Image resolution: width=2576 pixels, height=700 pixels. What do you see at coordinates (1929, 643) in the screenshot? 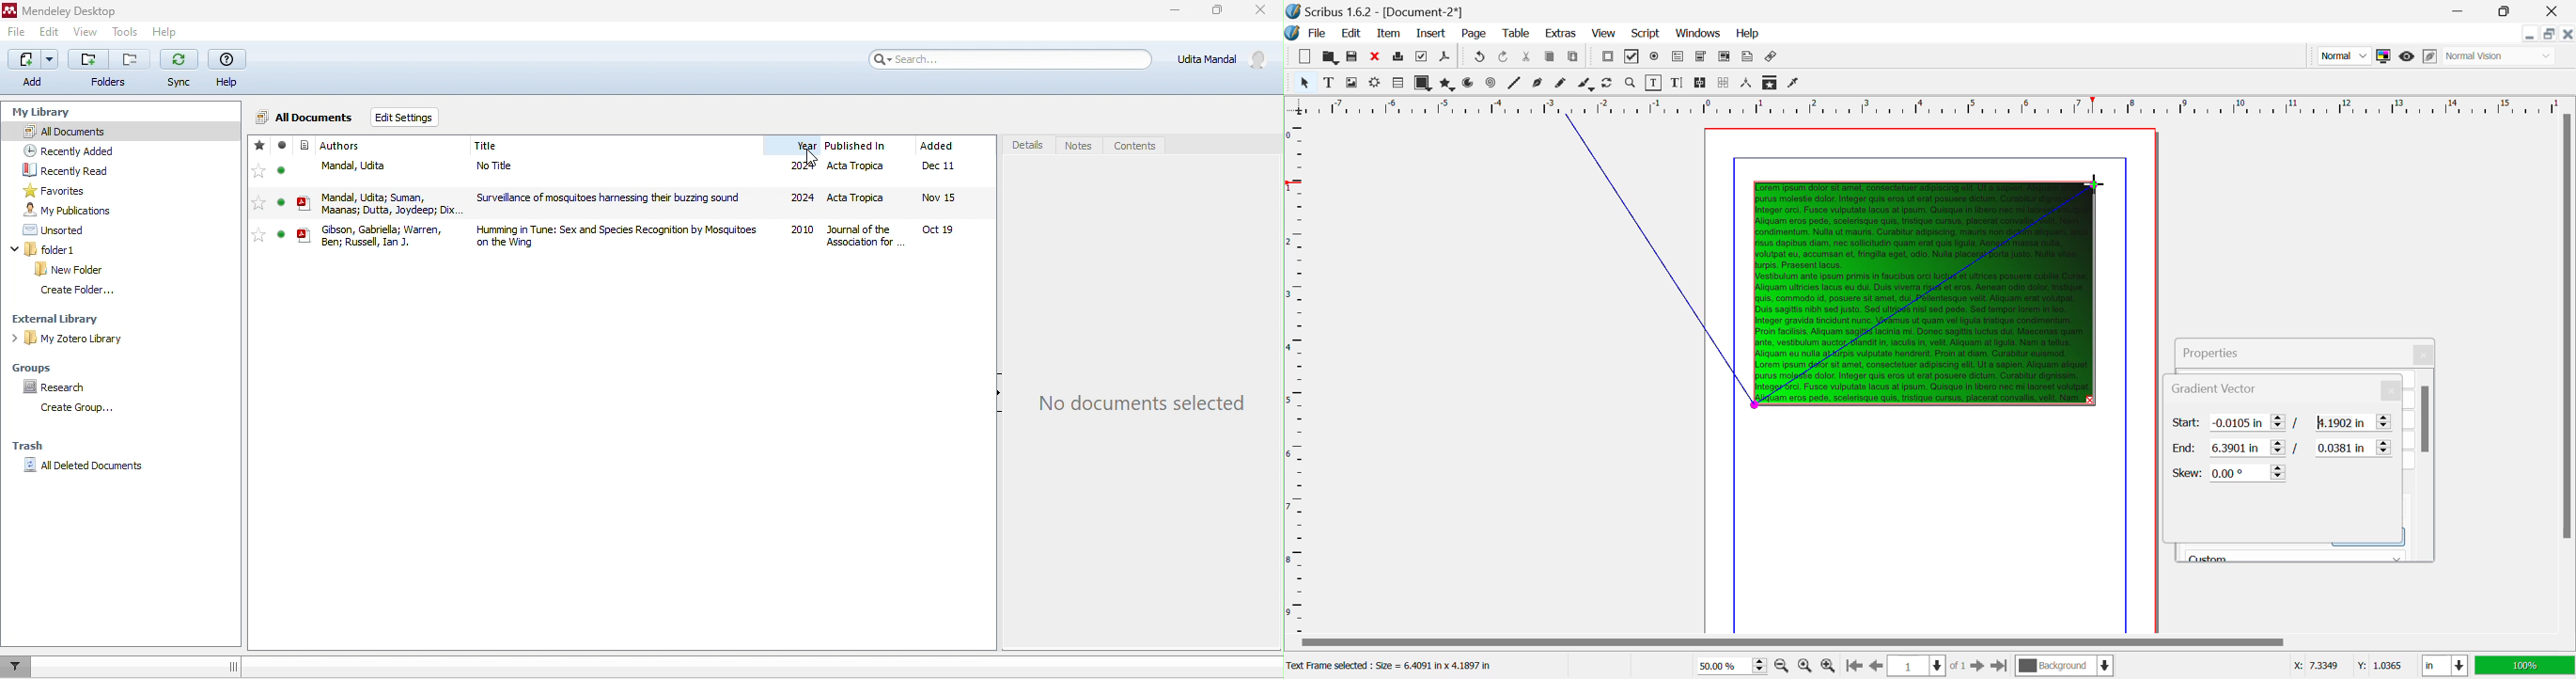
I see `Scroll Bar` at bounding box center [1929, 643].